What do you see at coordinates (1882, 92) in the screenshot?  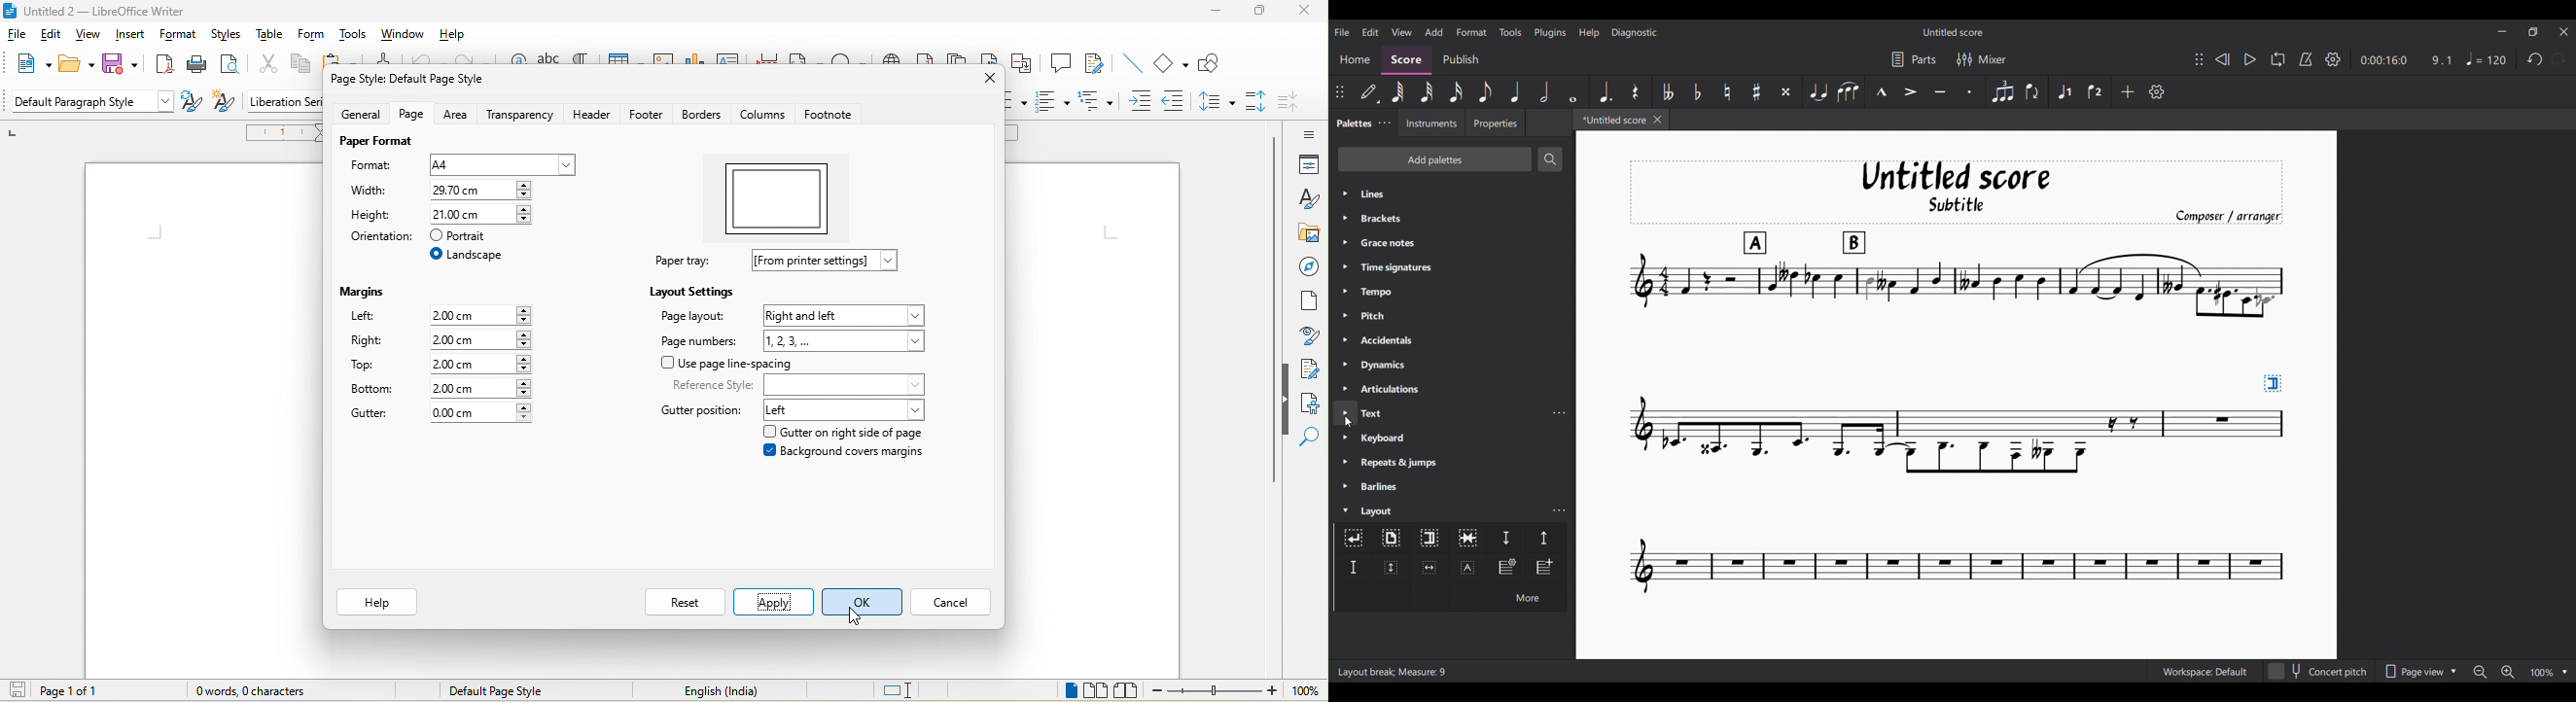 I see `Marcato` at bounding box center [1882, 92].